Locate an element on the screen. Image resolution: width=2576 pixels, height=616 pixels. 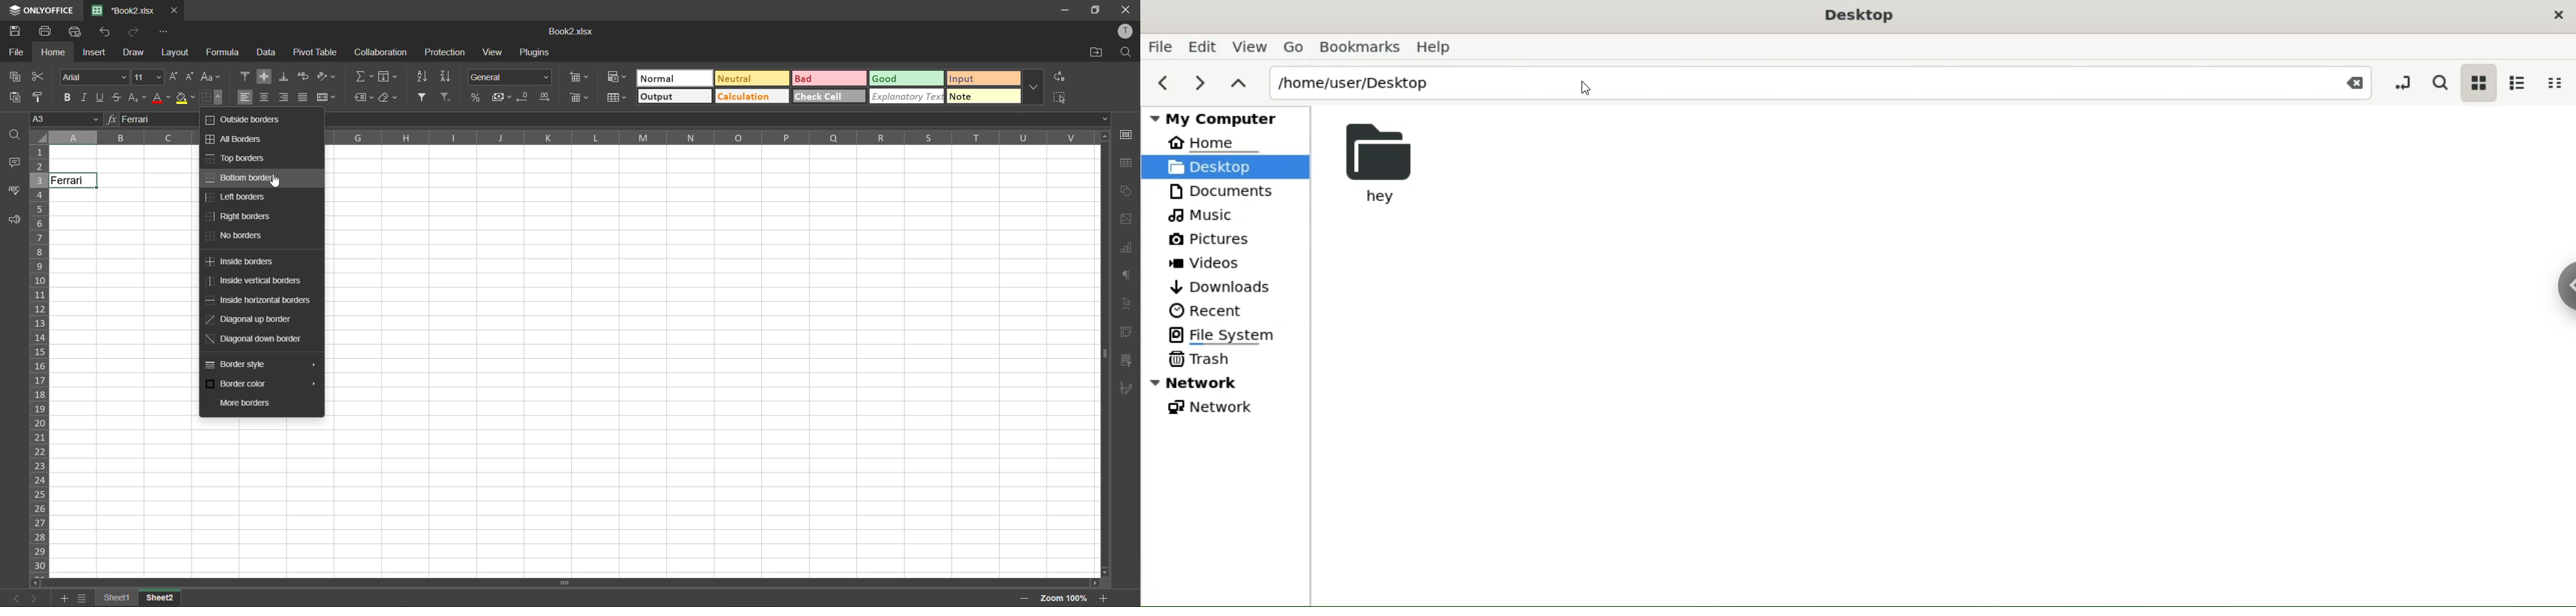
documents is located at coordinates (1230, 192).